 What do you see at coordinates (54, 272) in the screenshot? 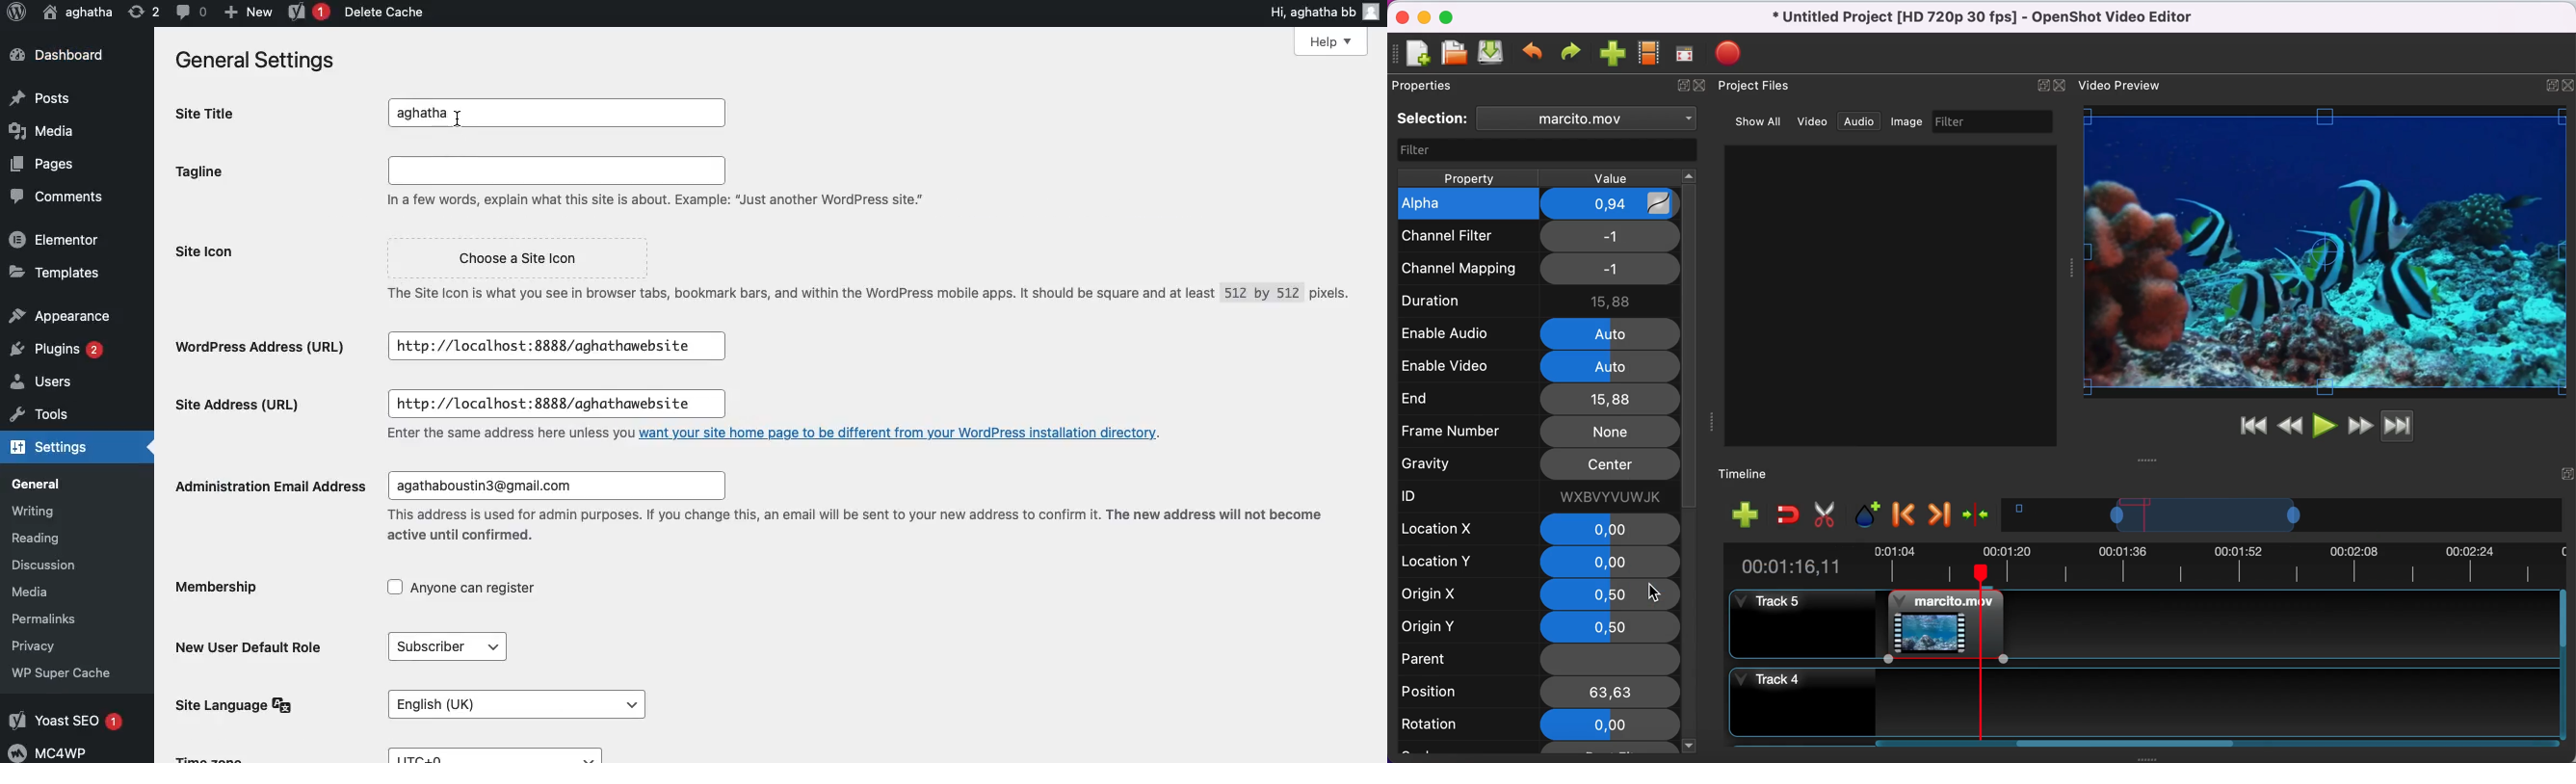
I see `Templates` at bounding box center [54, 272].